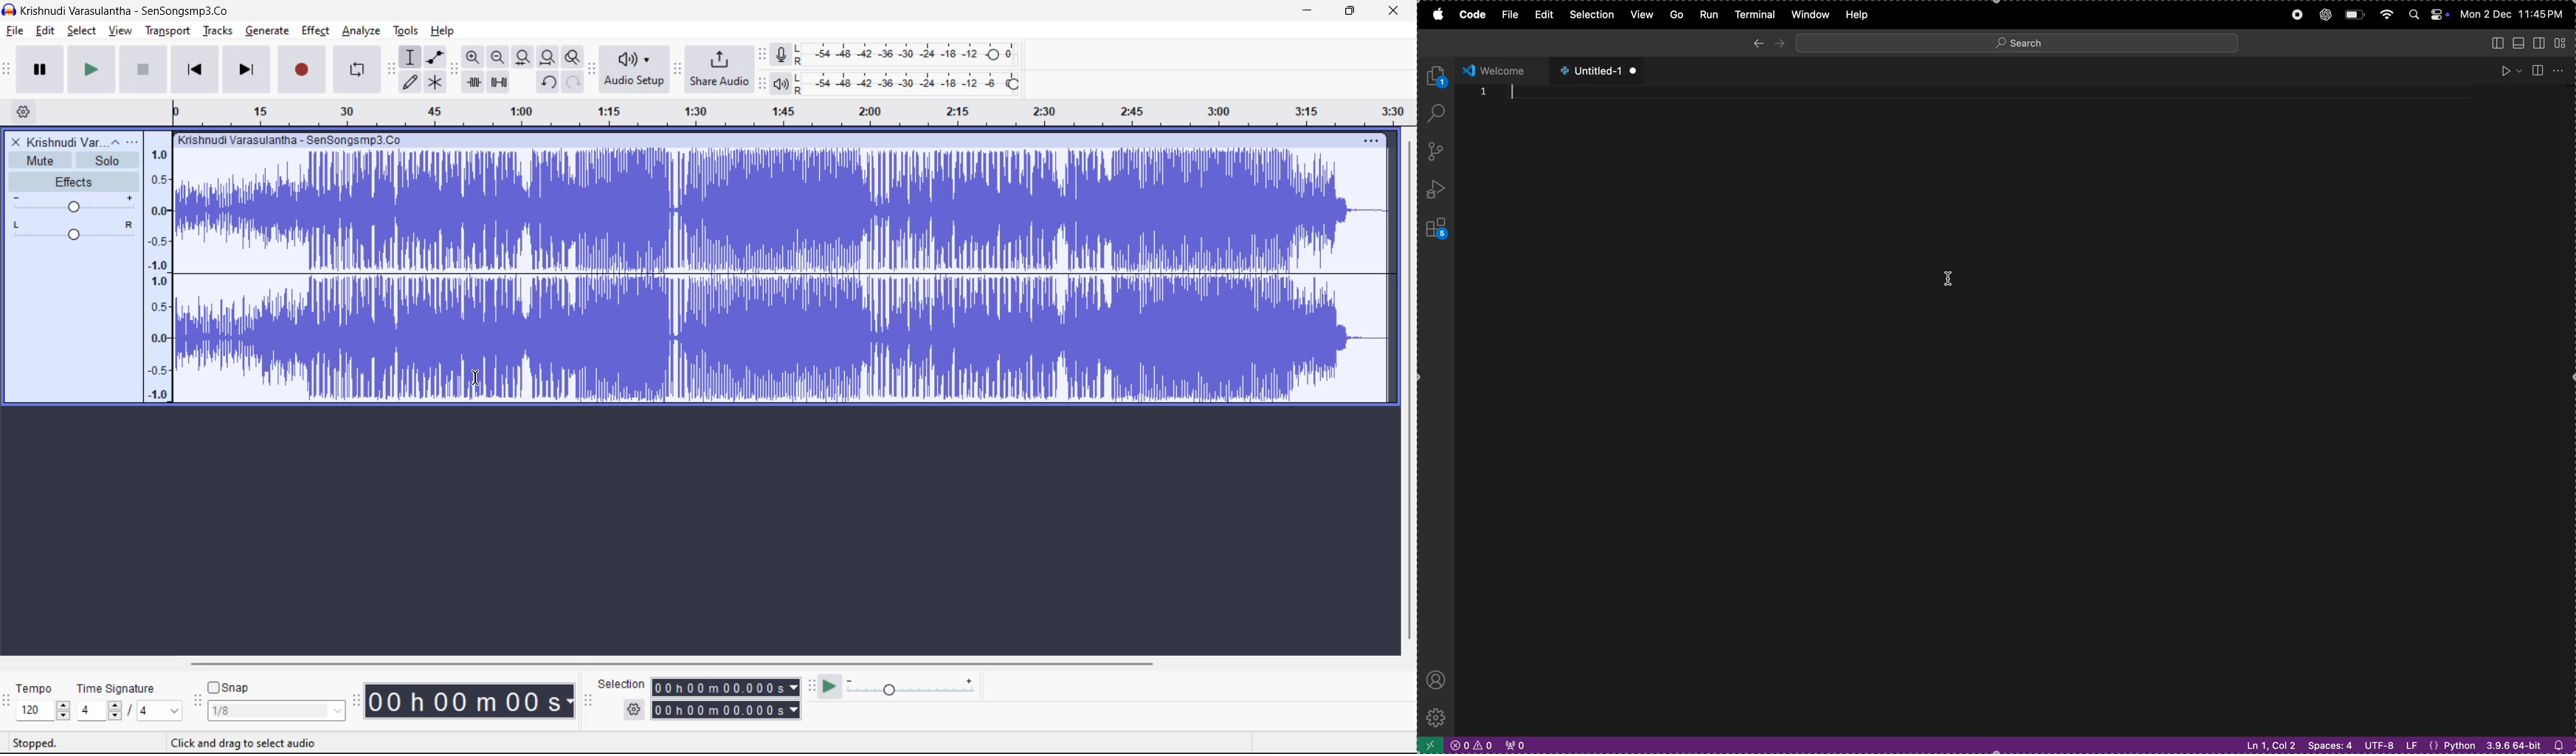  I want to click on play at speed toolbar, so click(812, 685).